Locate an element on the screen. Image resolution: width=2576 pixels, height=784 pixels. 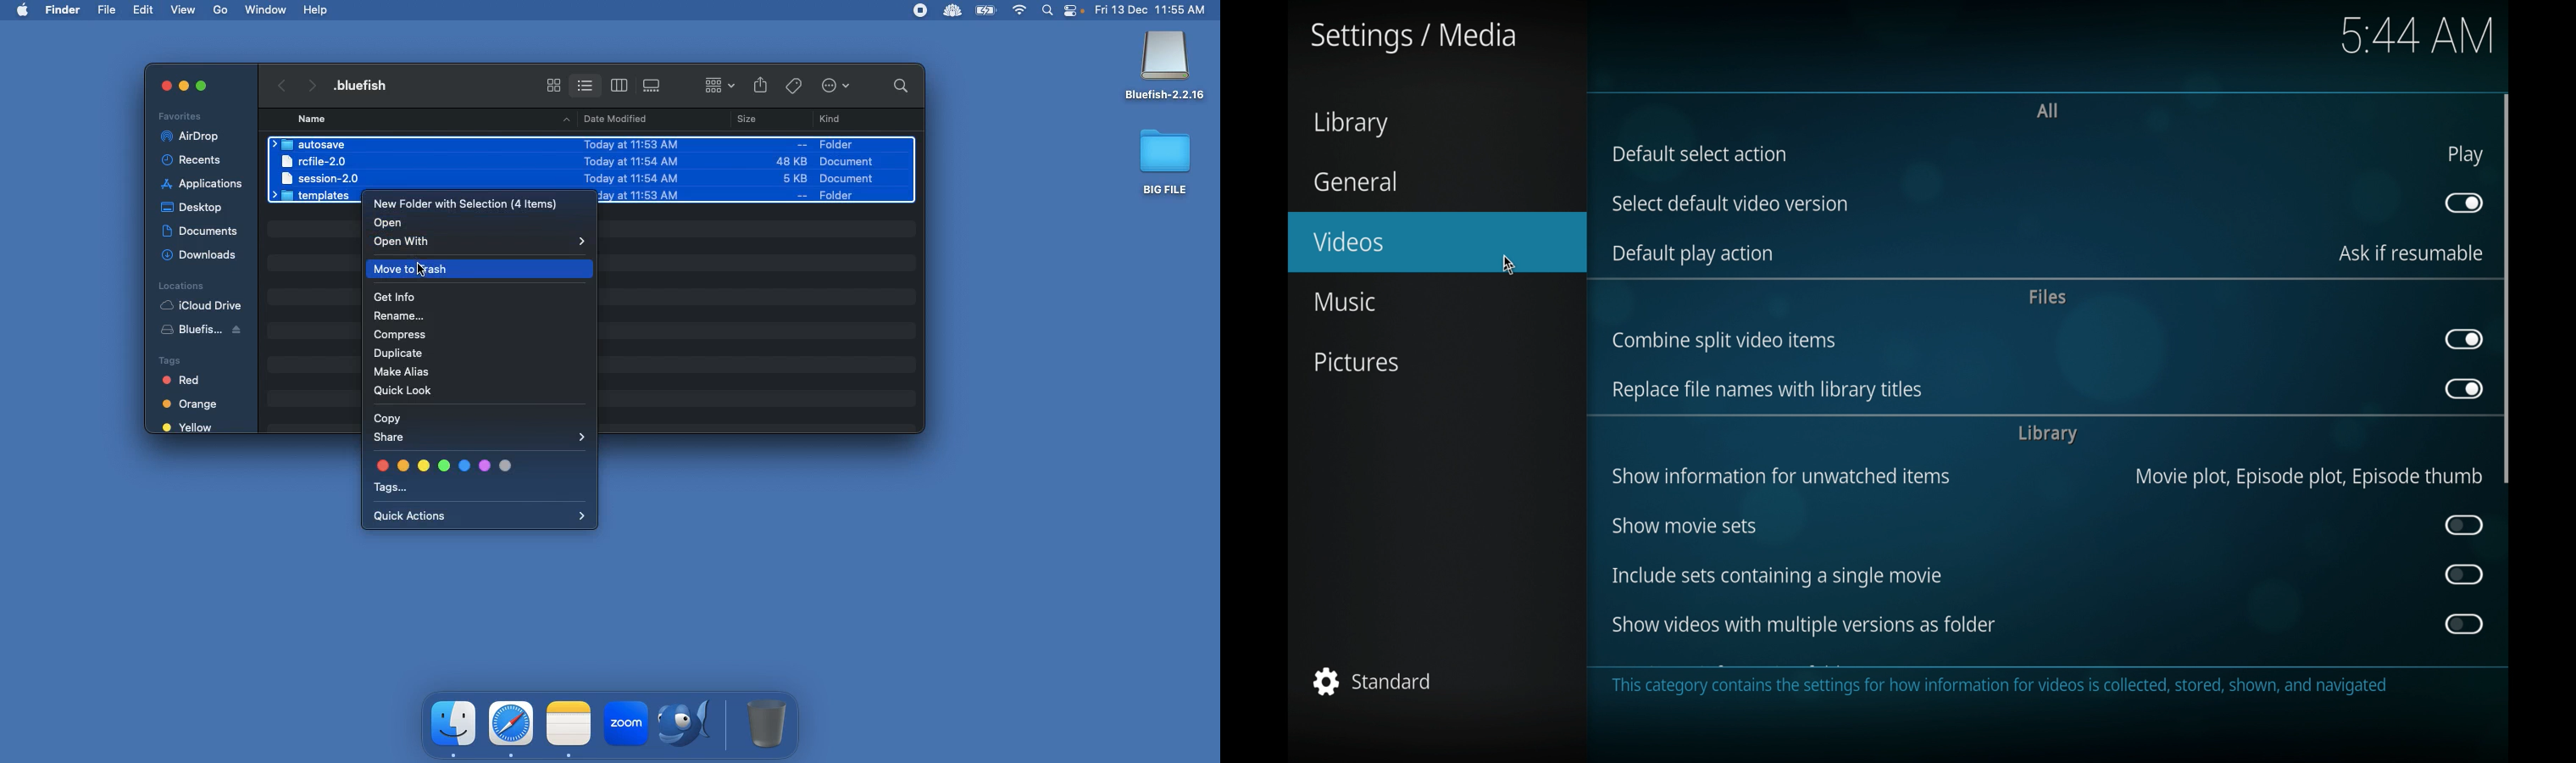
Downloads is located at coordinates (202, 254).